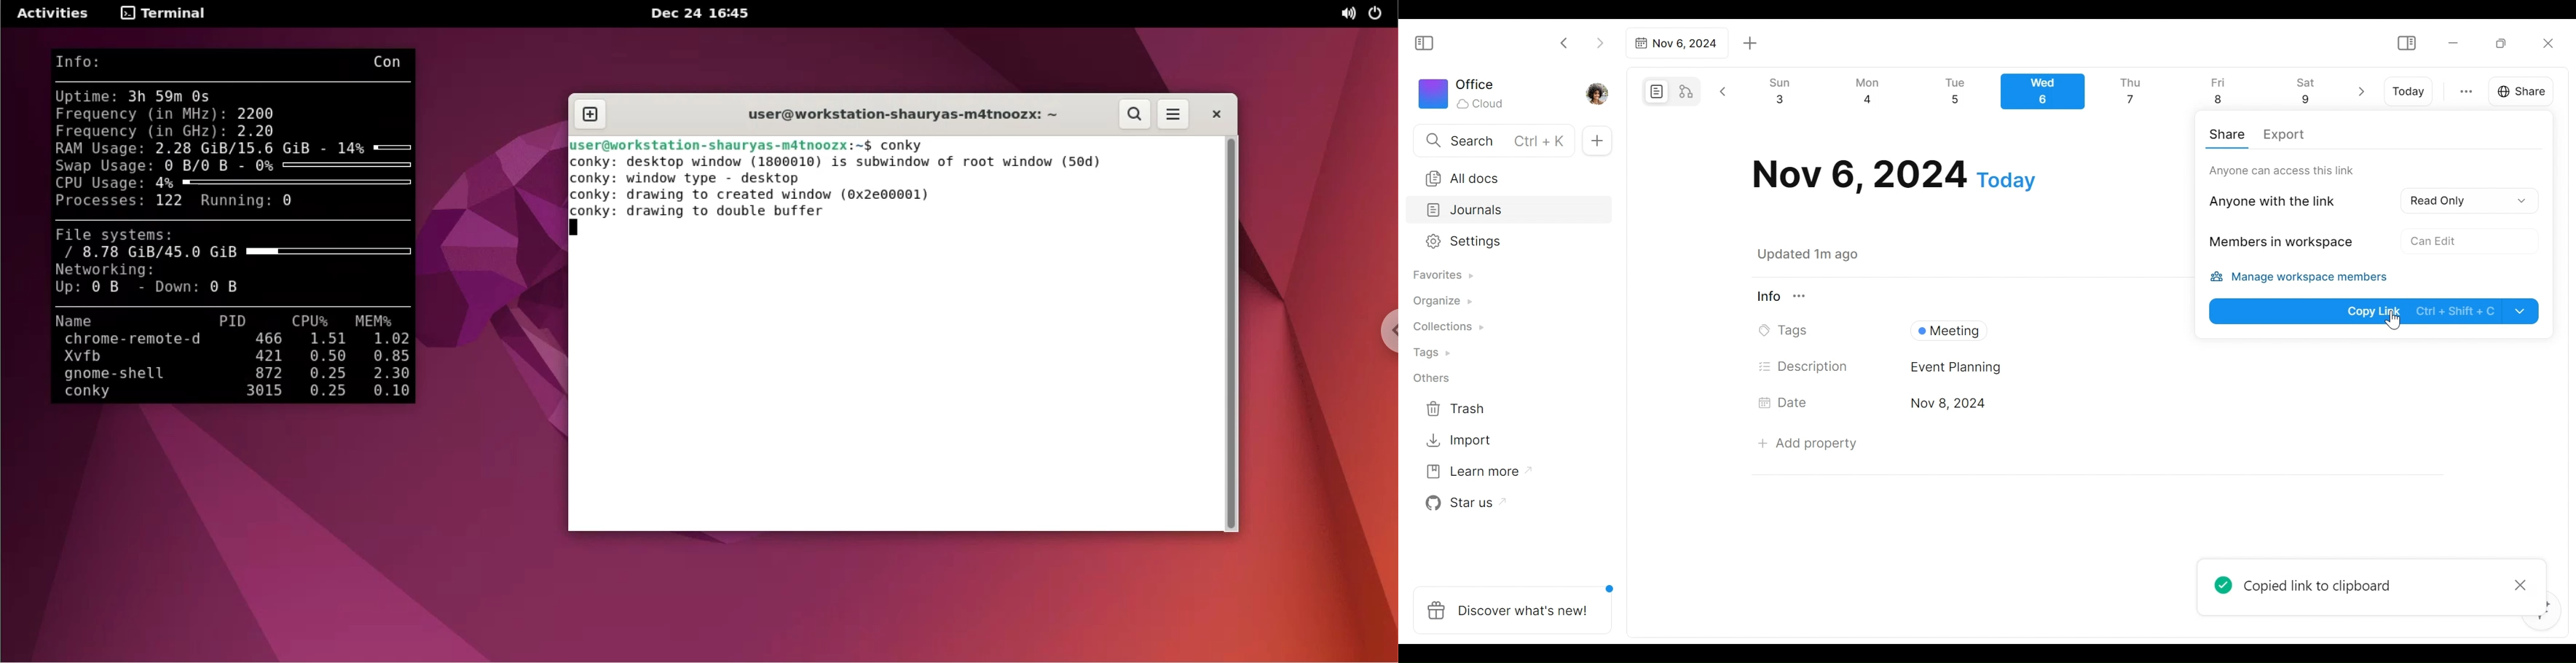 The height and width of the screenshot is (672, 2576). Describe the element at coordinates (1457, 409) in the screenshot. I see `Trash` at that location.